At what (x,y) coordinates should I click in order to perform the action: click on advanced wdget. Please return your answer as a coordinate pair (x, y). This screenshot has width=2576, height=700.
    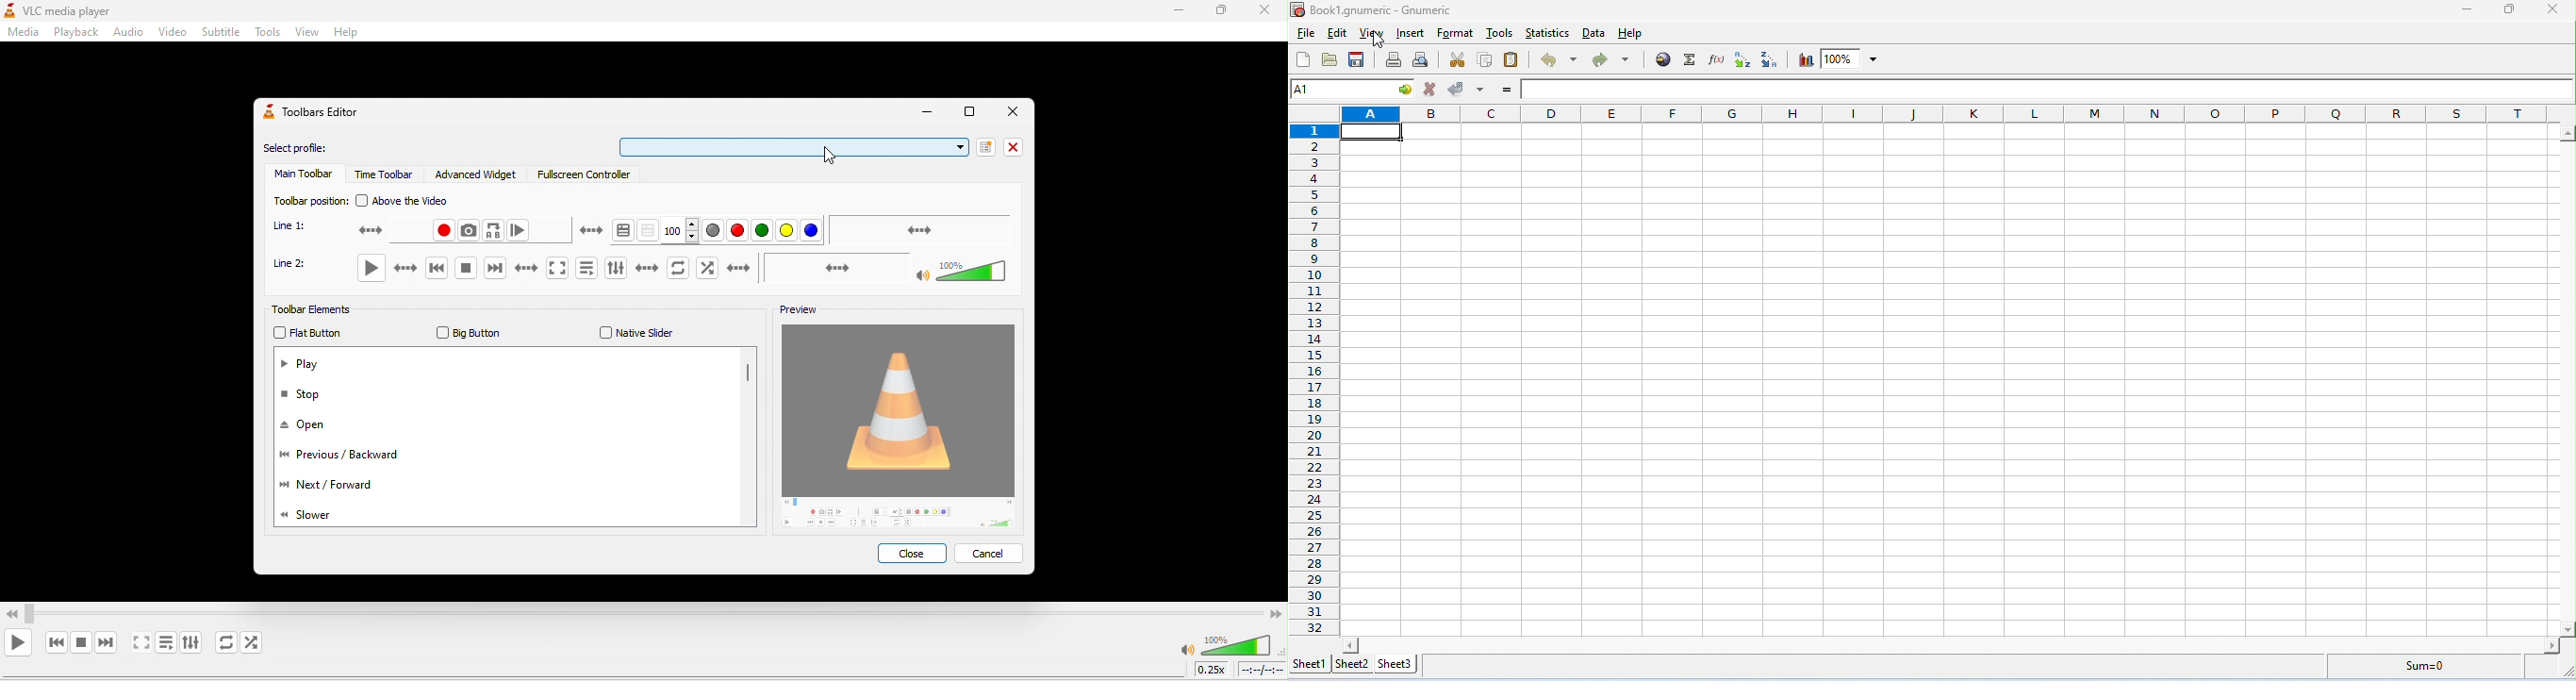
    Looking at the image, I should click on (477, 174).